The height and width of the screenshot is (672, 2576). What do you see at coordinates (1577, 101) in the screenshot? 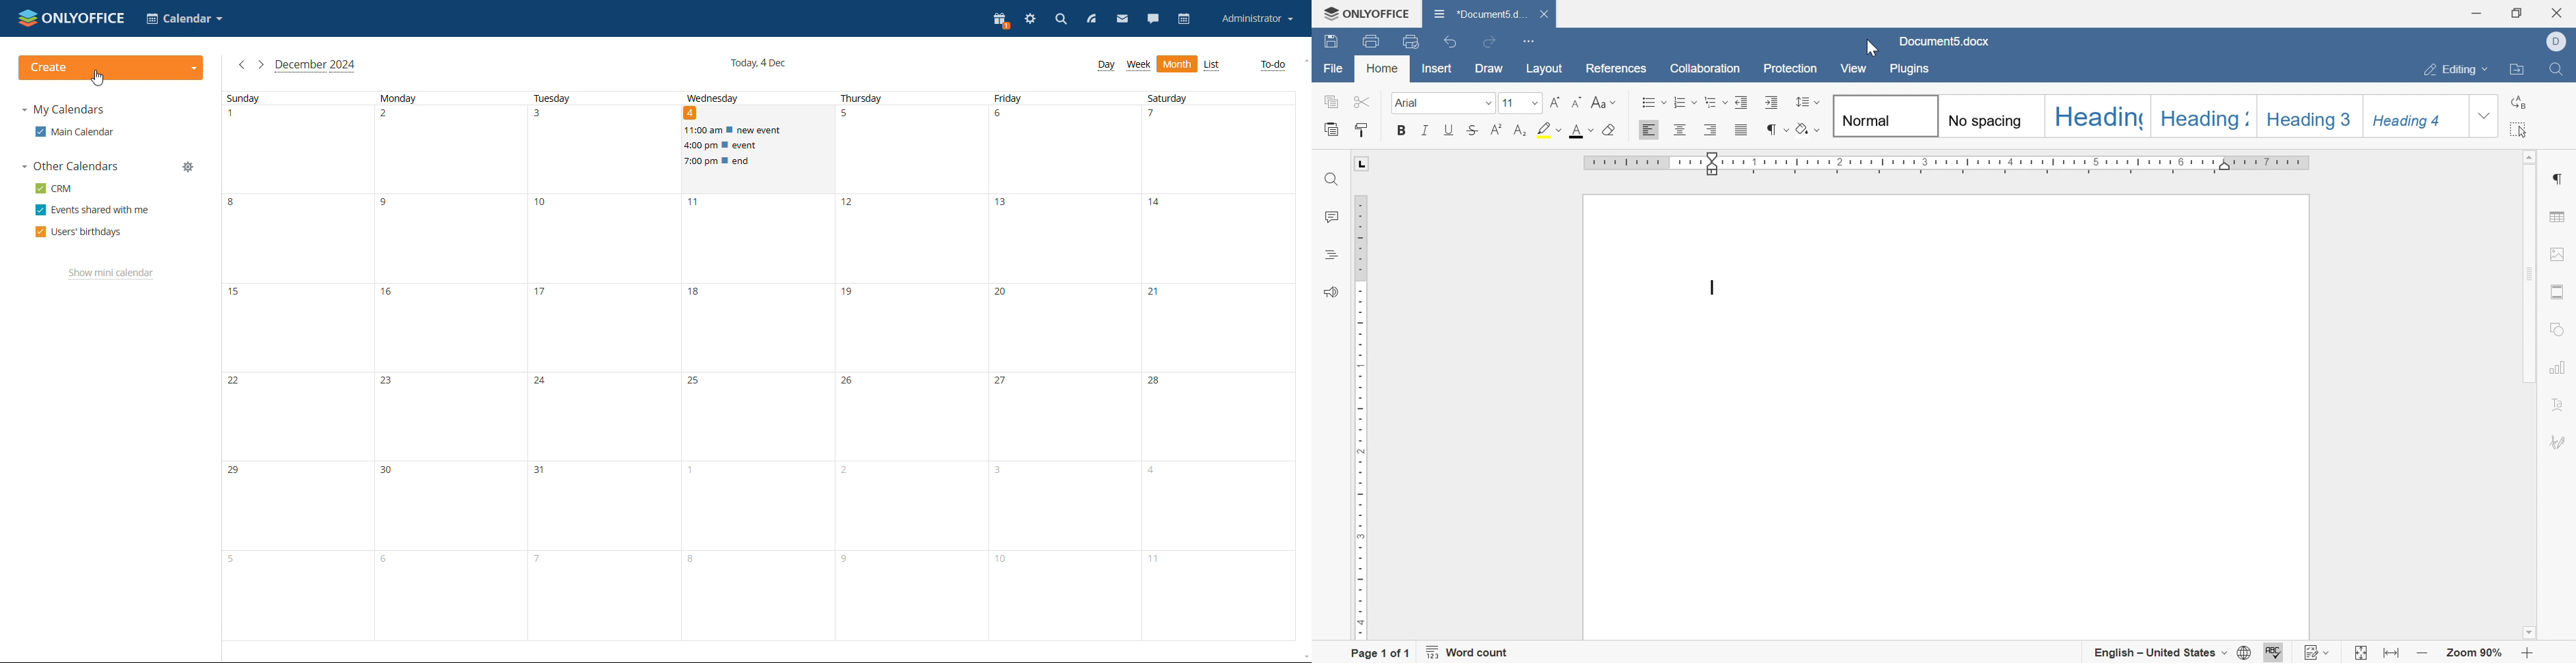
I see `decrement font size` at bounding box center [1577, 101].